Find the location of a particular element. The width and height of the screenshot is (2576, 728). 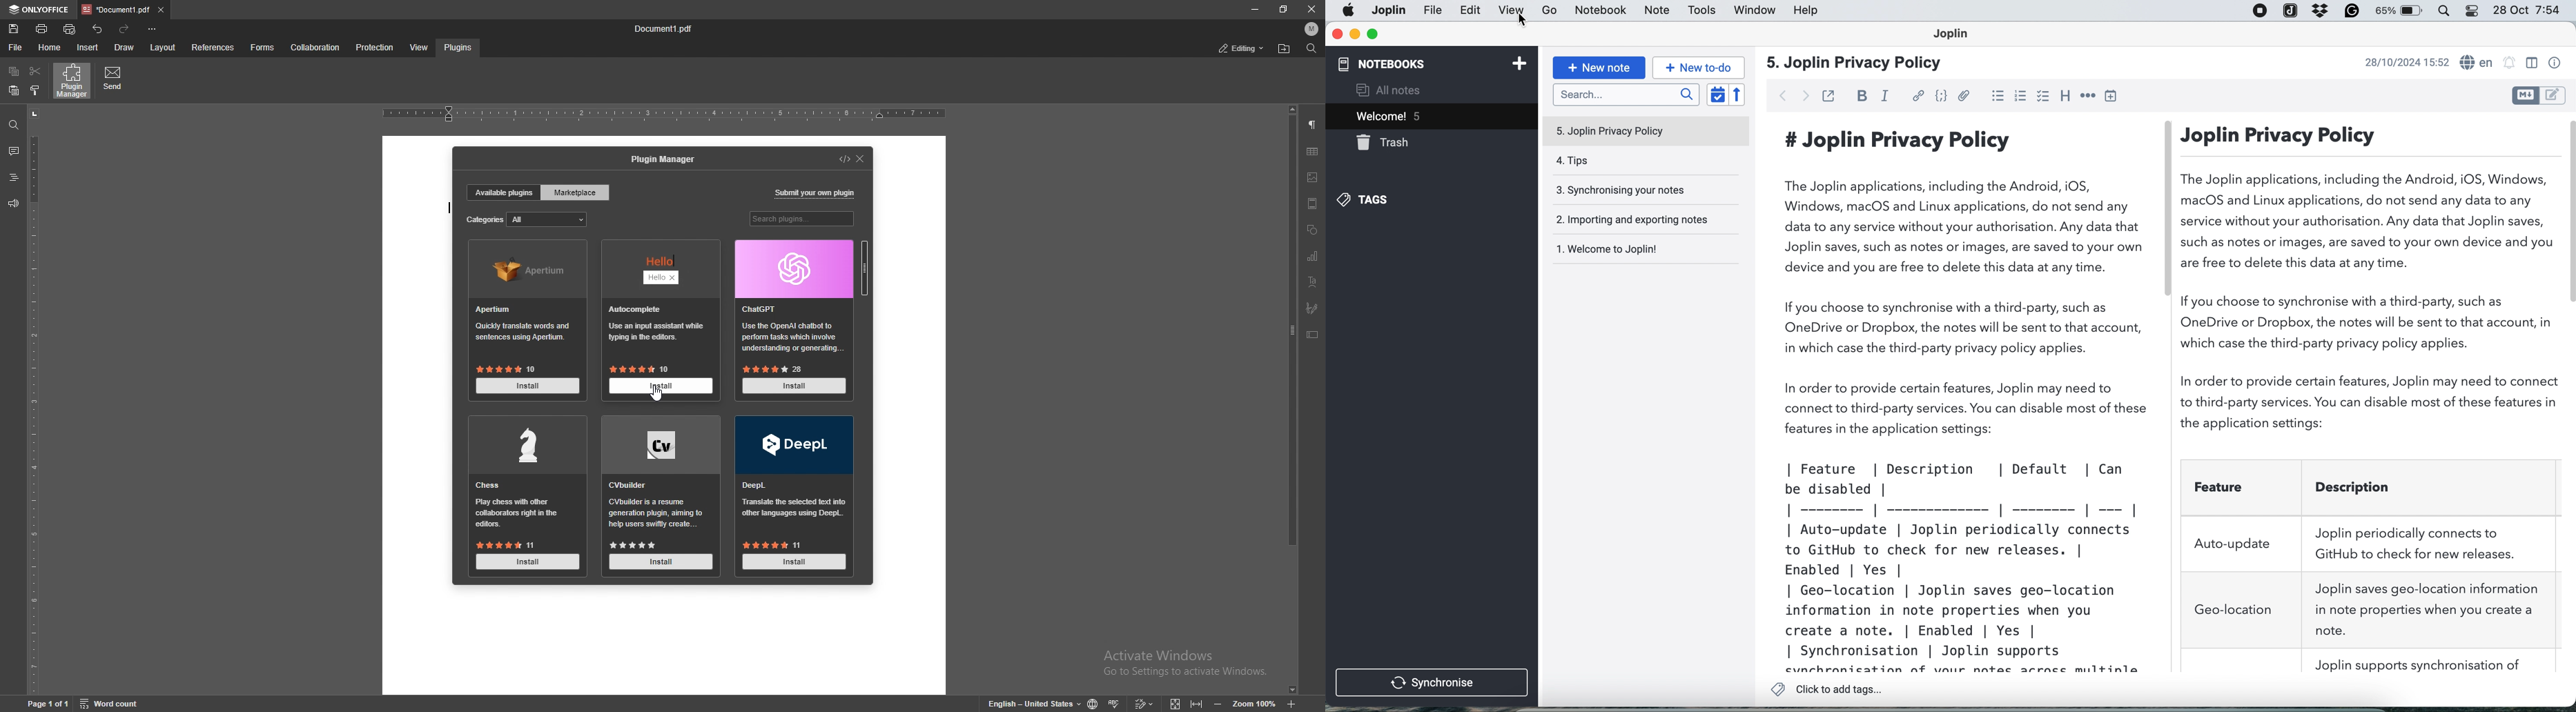

screen recorder is located at coordinates (2259, 12).